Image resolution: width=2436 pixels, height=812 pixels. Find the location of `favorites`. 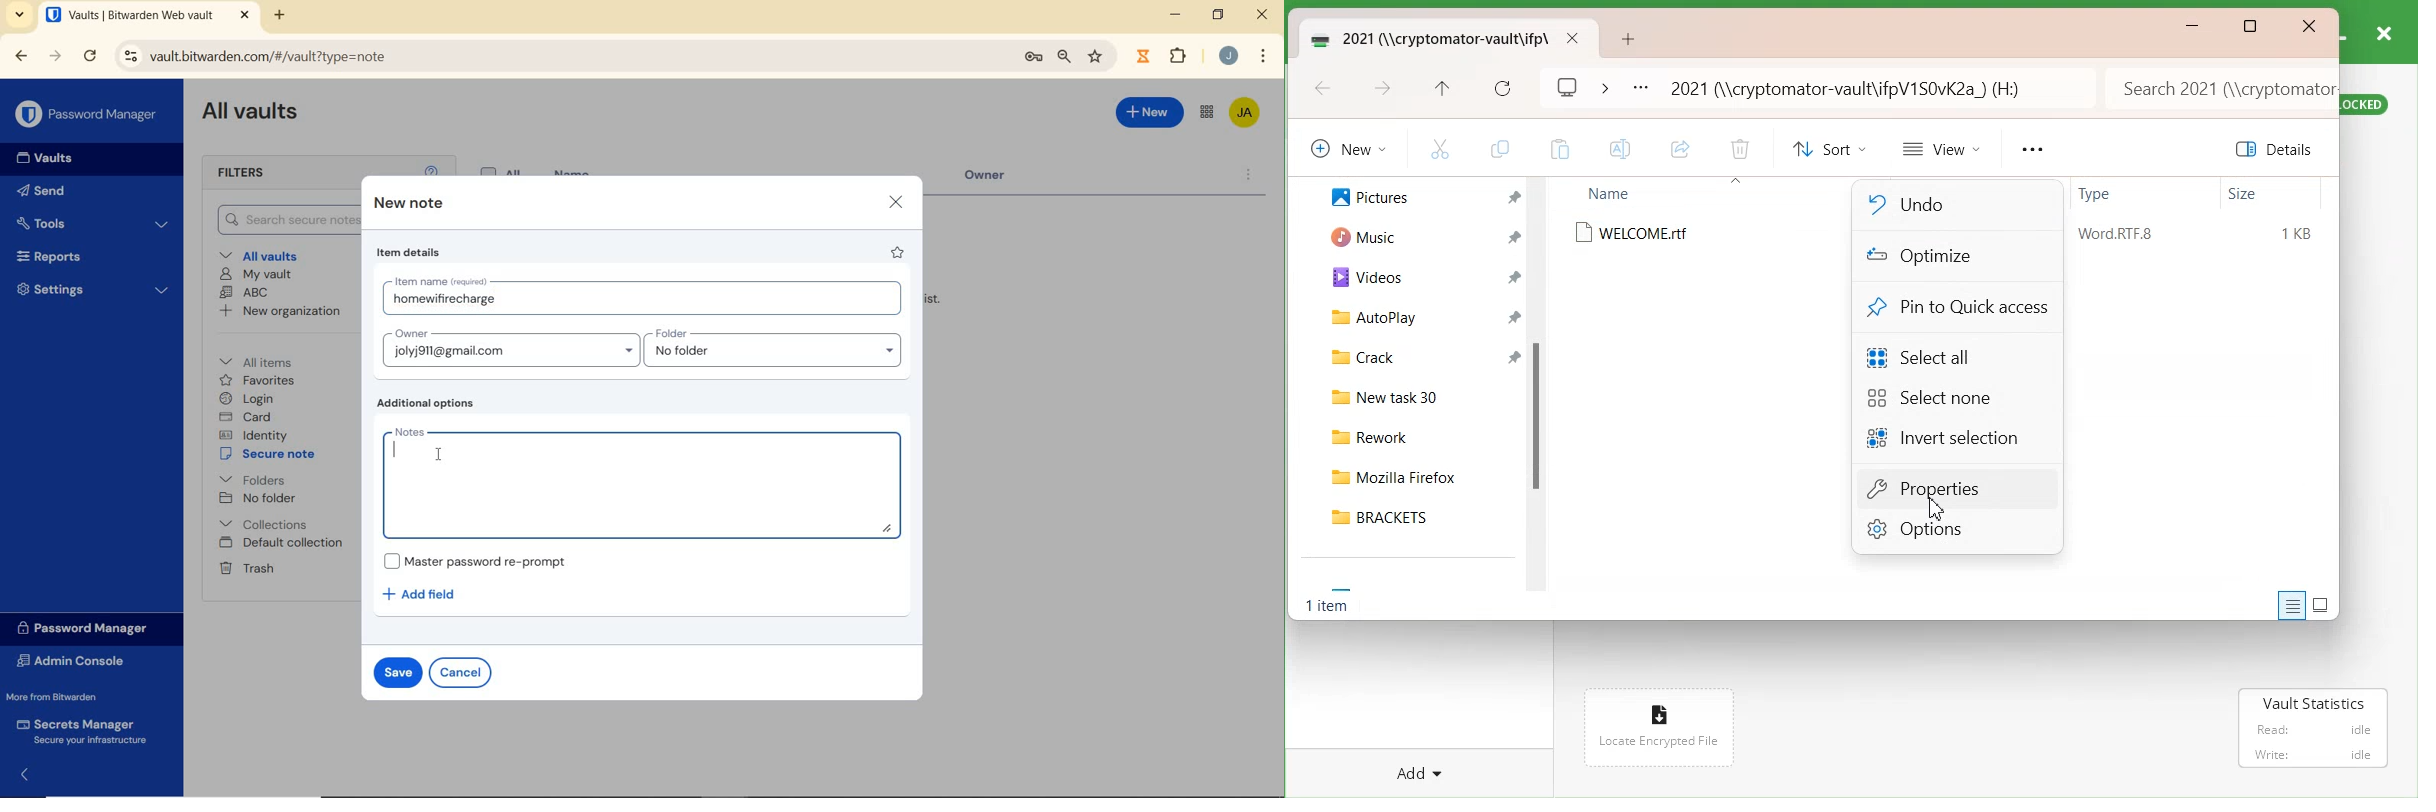

favorites is located at coordinates (258, 381).